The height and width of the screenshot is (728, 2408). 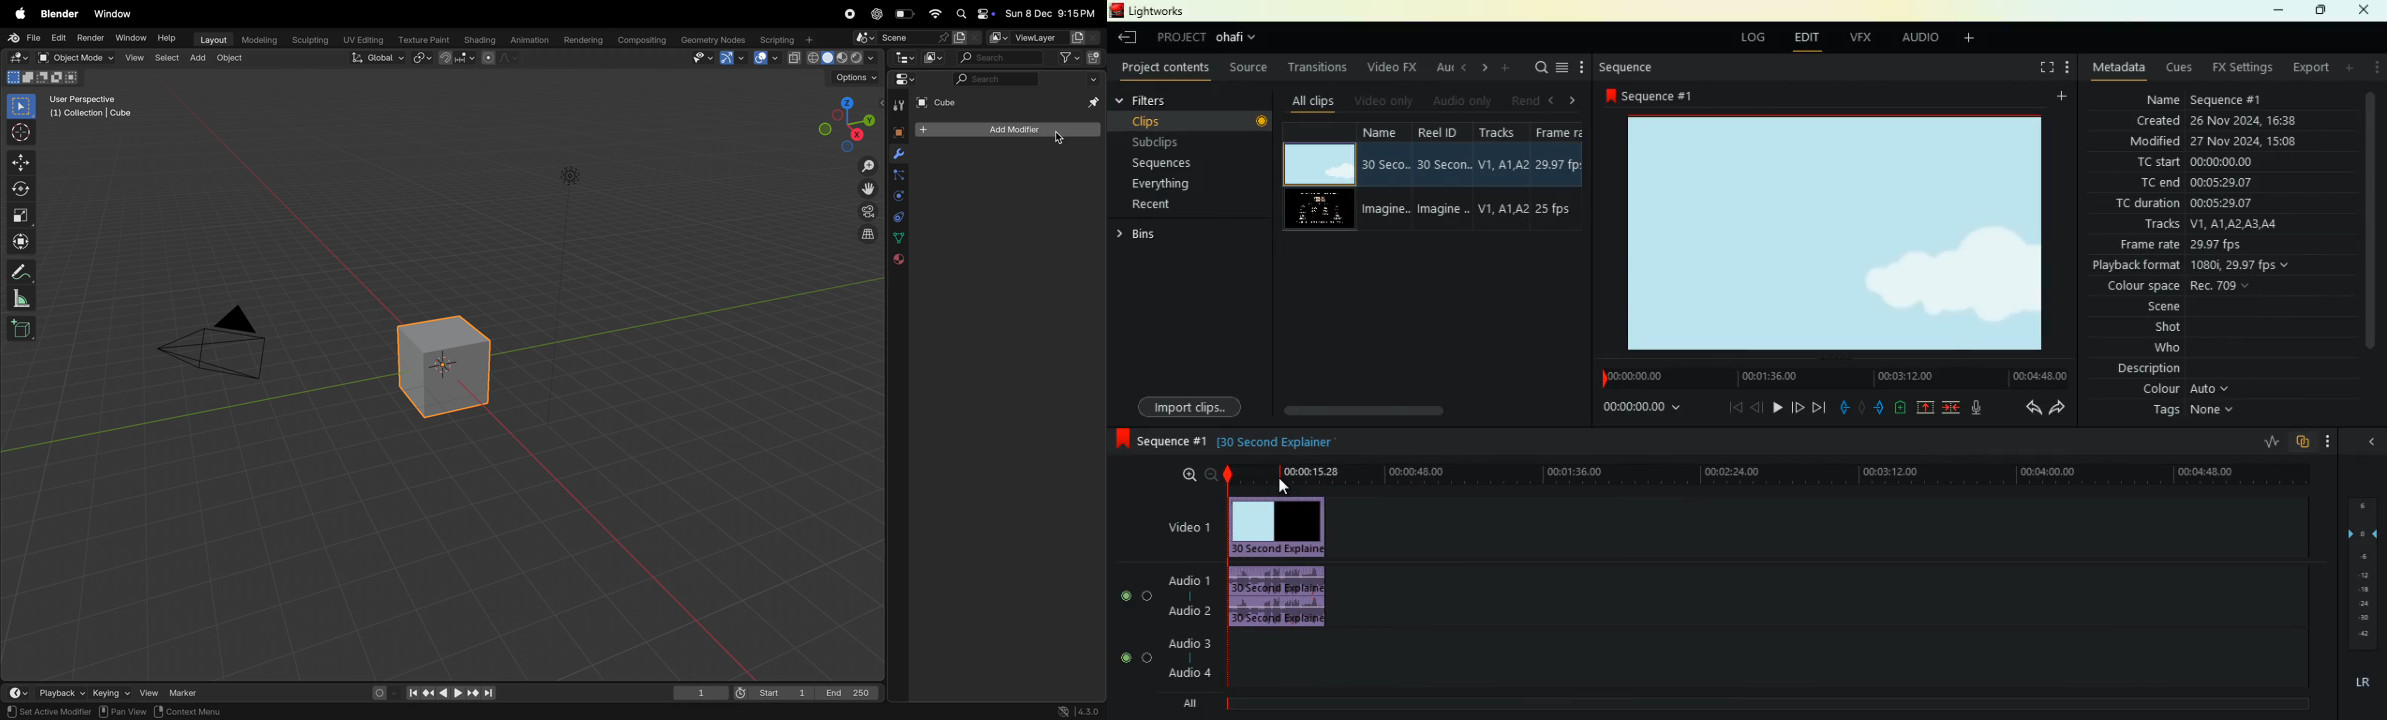 What do you see at coordinates (1393, 67) in the screenshot?
I see `video fx` at bounding box center [1393, 67].